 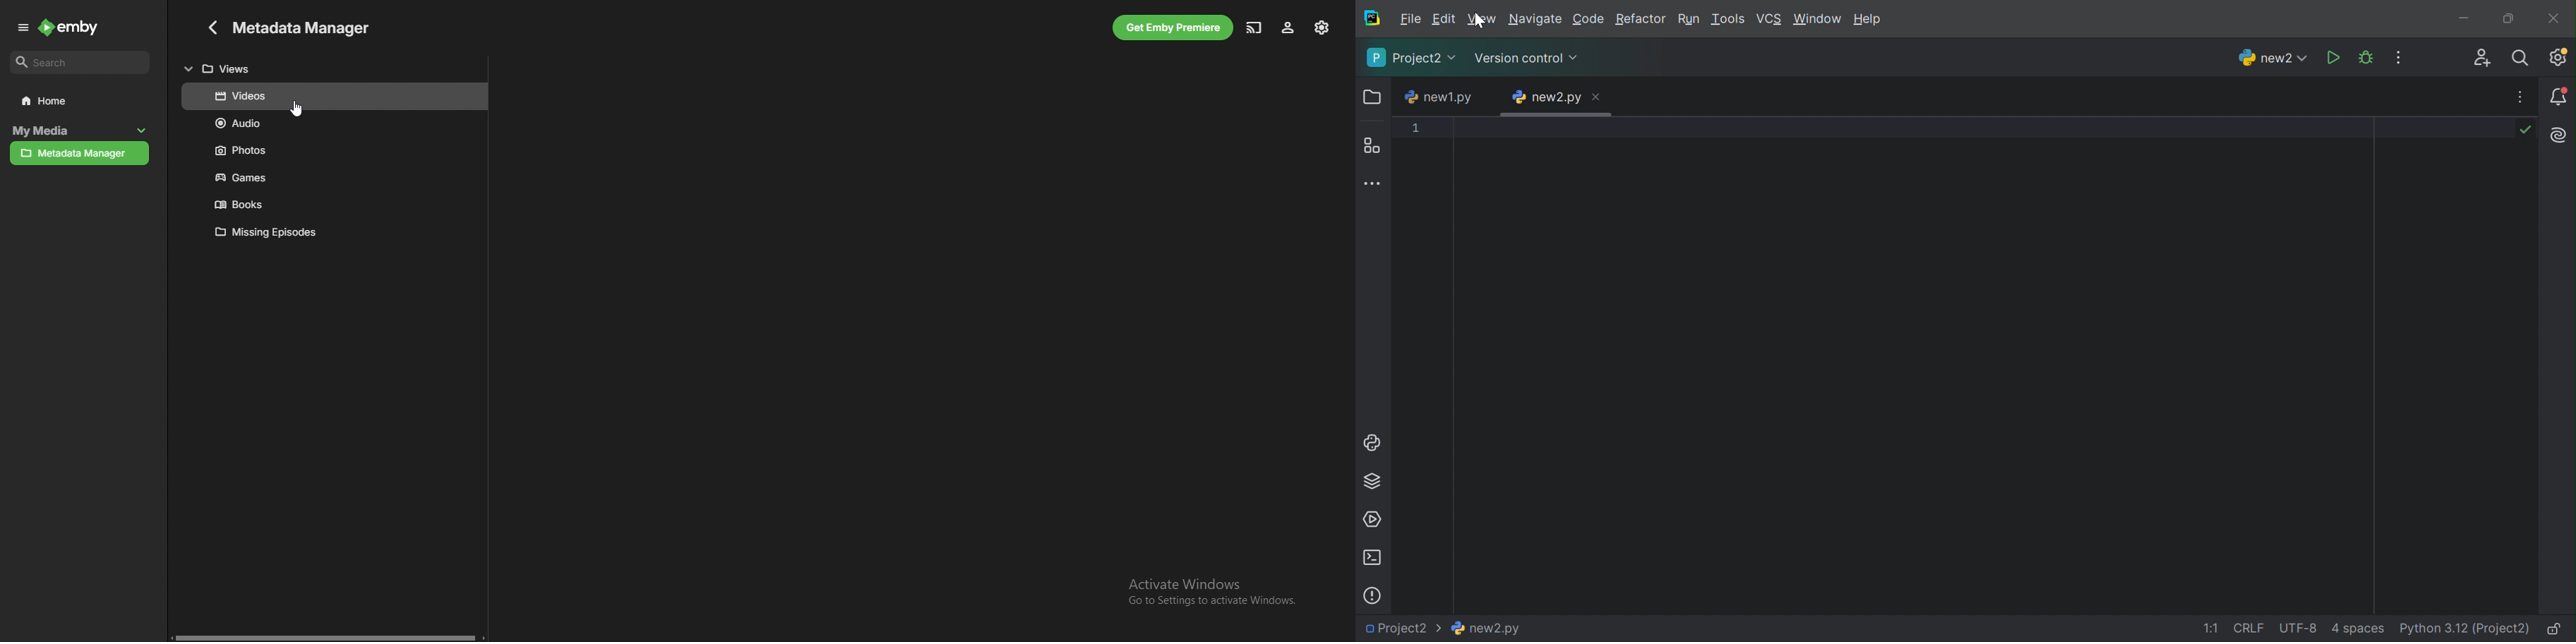 I want to click on Window, so click(x=1818, y=20).